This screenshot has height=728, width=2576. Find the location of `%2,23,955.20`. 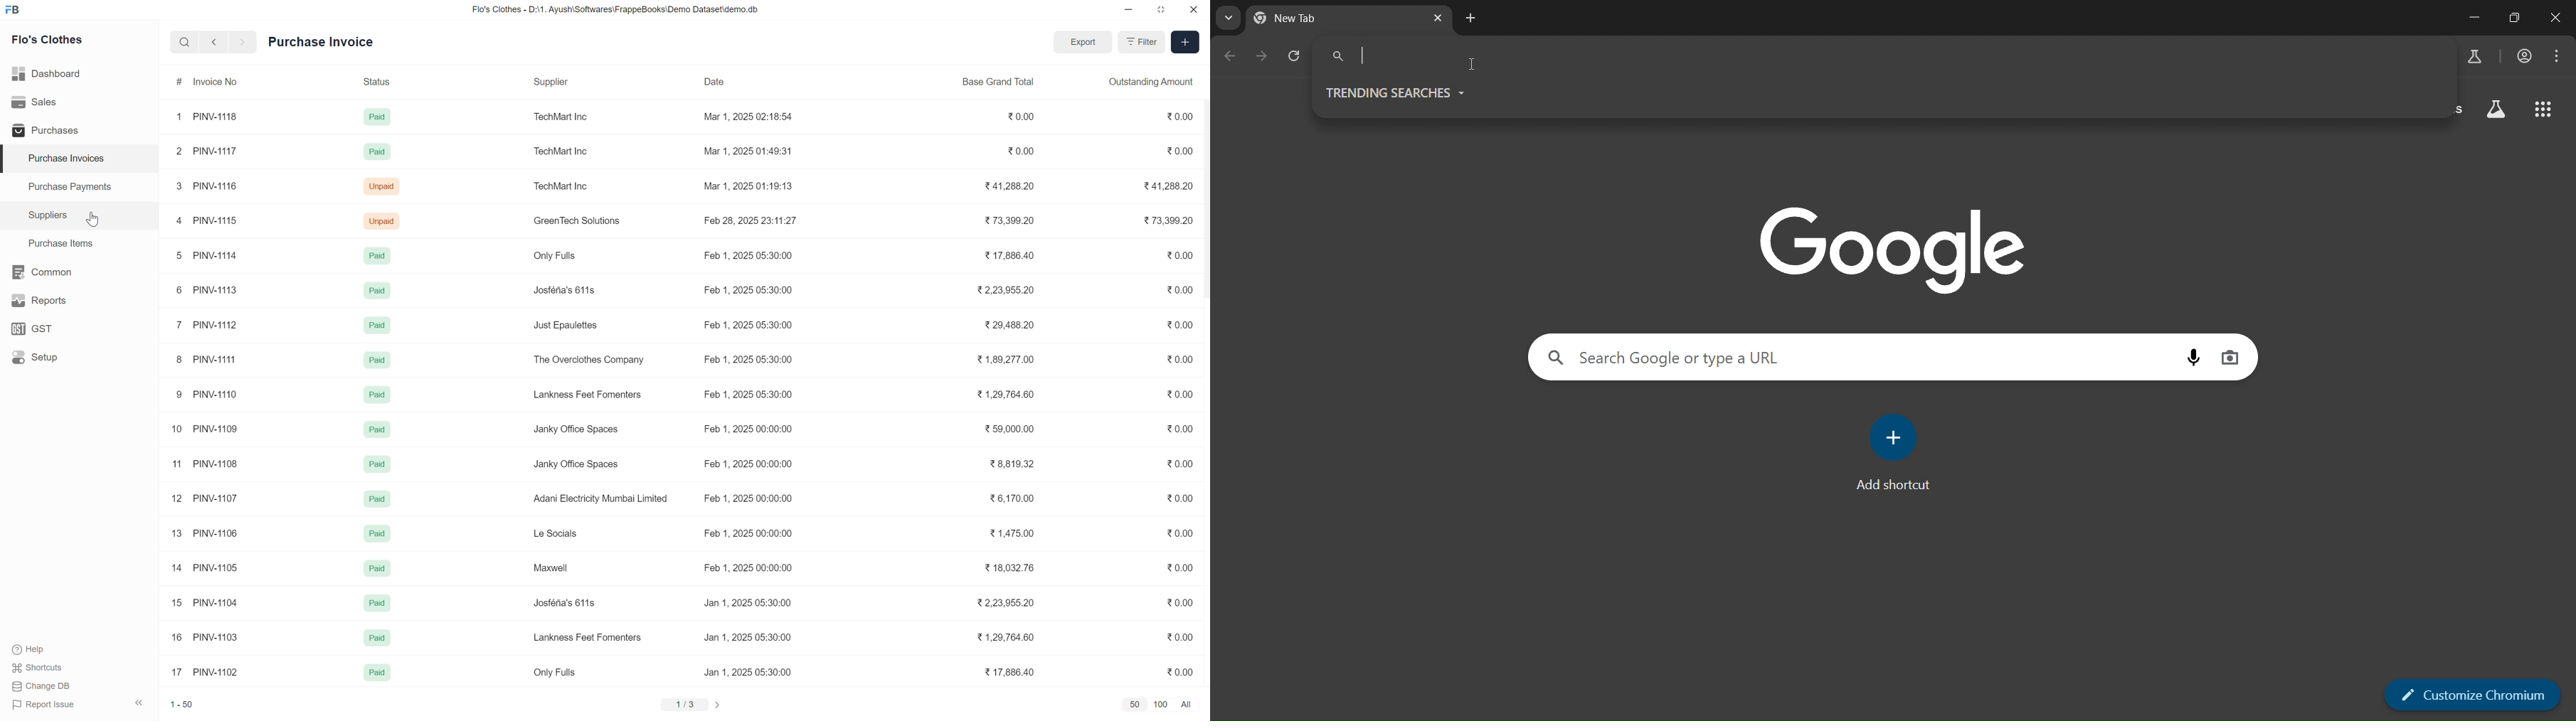

%2,23,955.20 is located at coordinates (1013, 602).